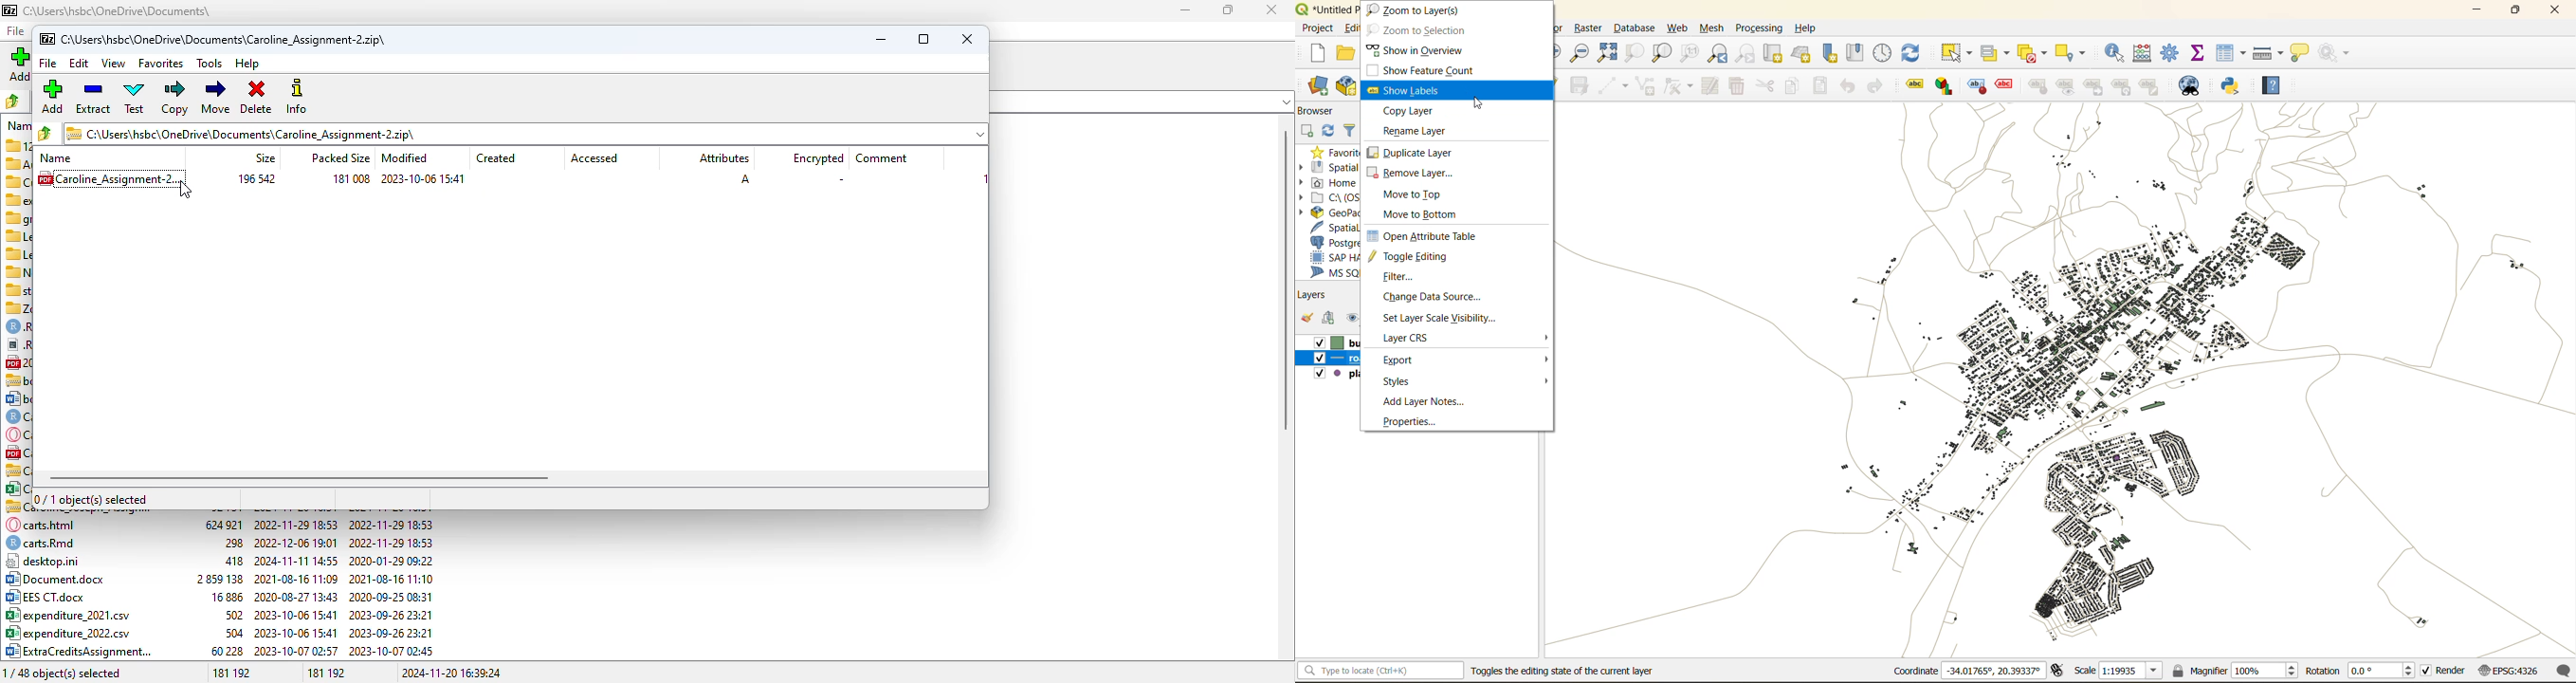 The width and height of the screenshot is (2576, 700). I want to click on maximize, so click(2515, 11).